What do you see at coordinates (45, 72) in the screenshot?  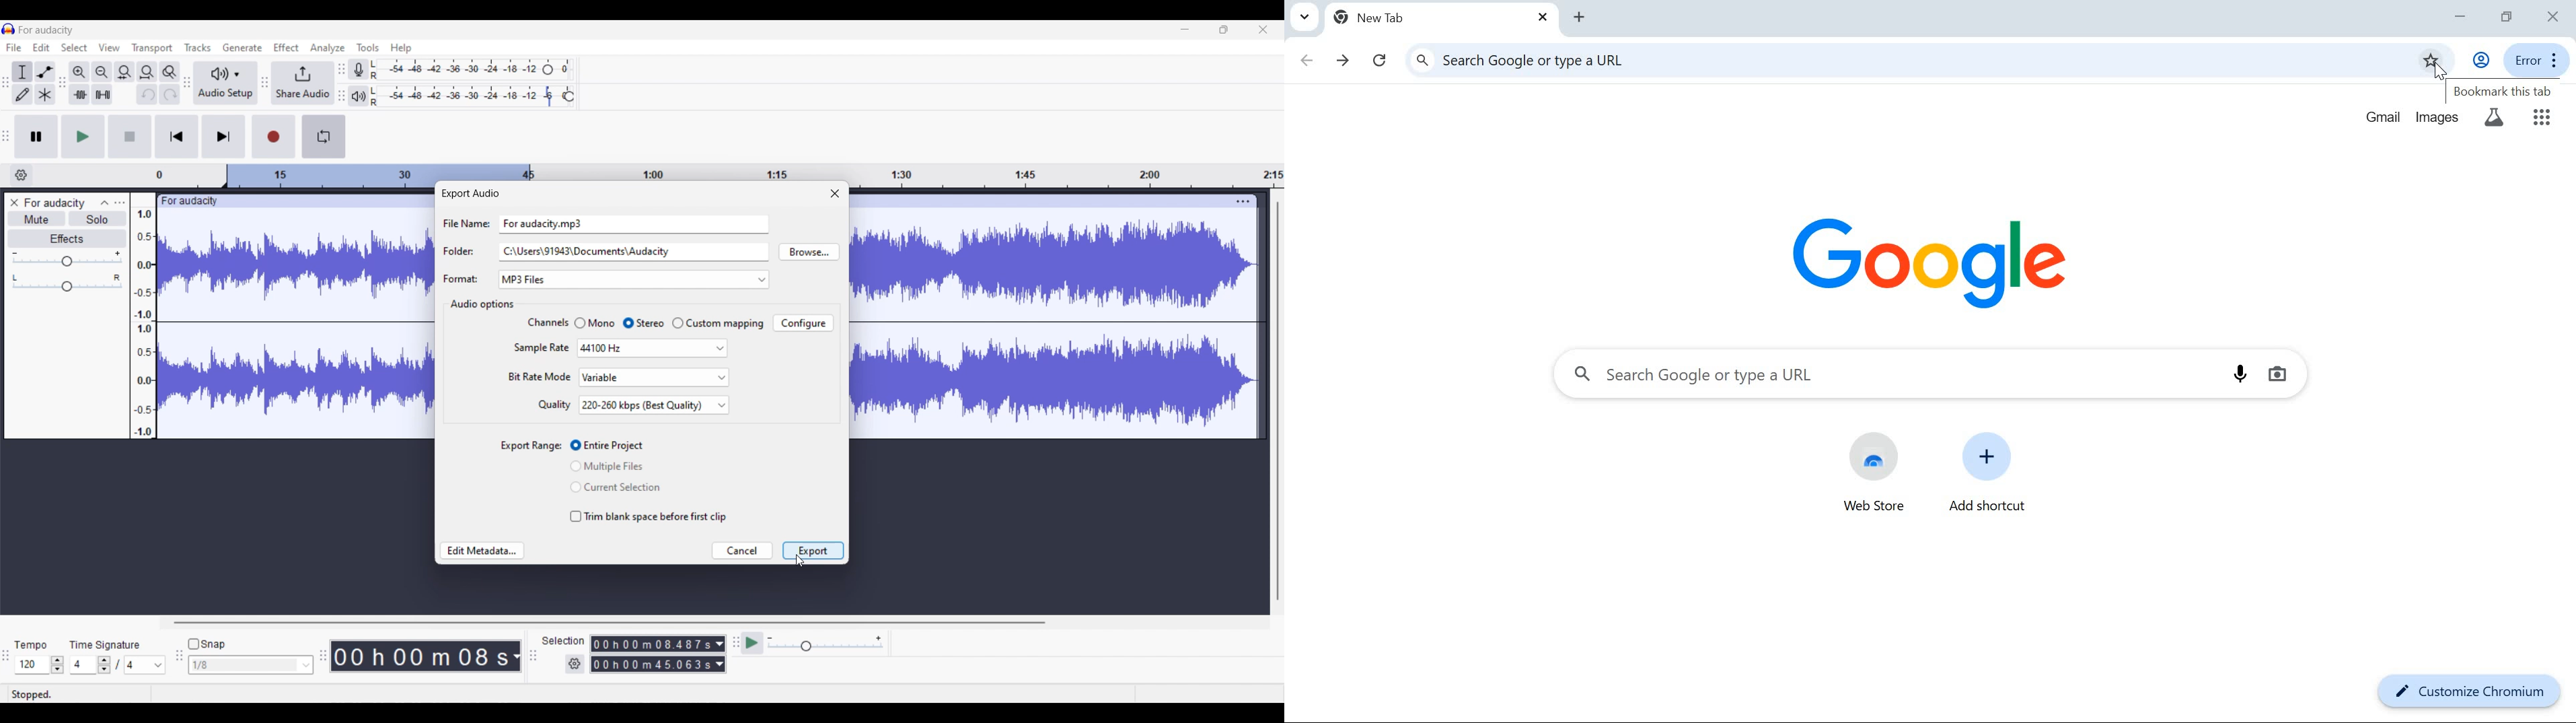 I see `Envelop tool` at bounding box center [45, 72].